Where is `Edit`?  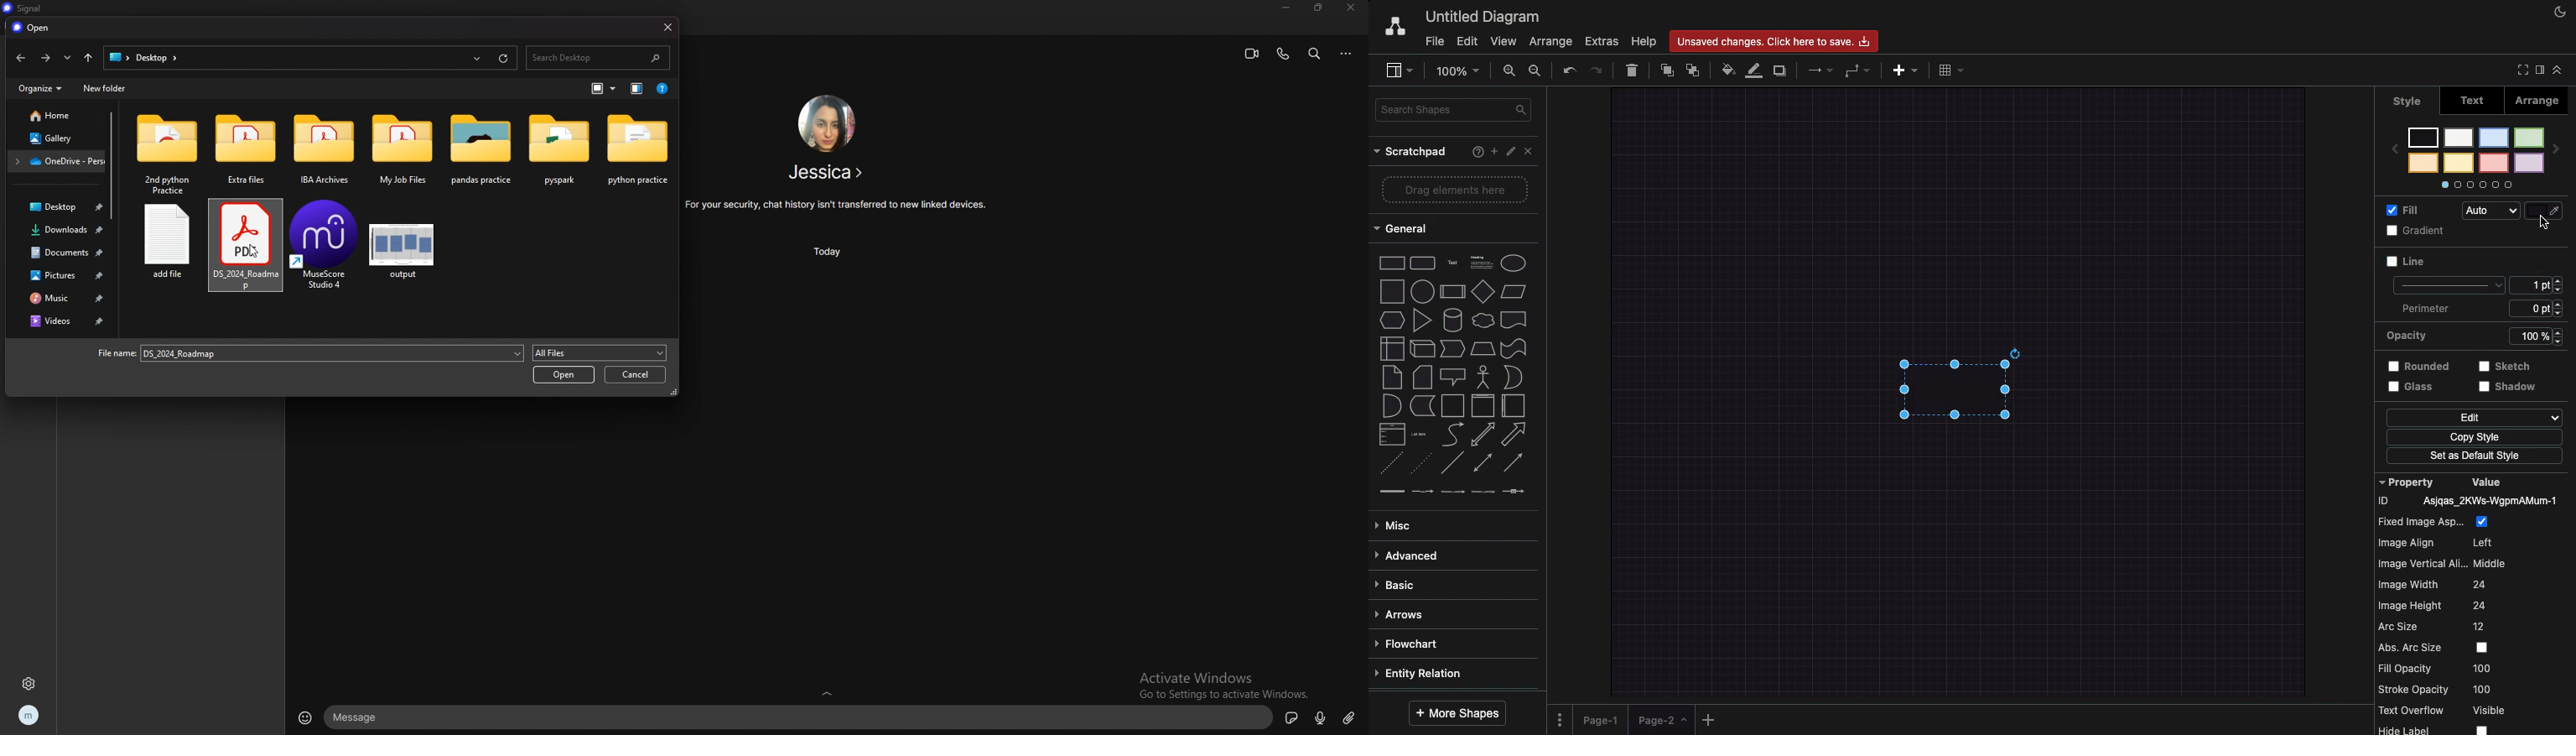 Edit is located at coordinates (2474, 418).